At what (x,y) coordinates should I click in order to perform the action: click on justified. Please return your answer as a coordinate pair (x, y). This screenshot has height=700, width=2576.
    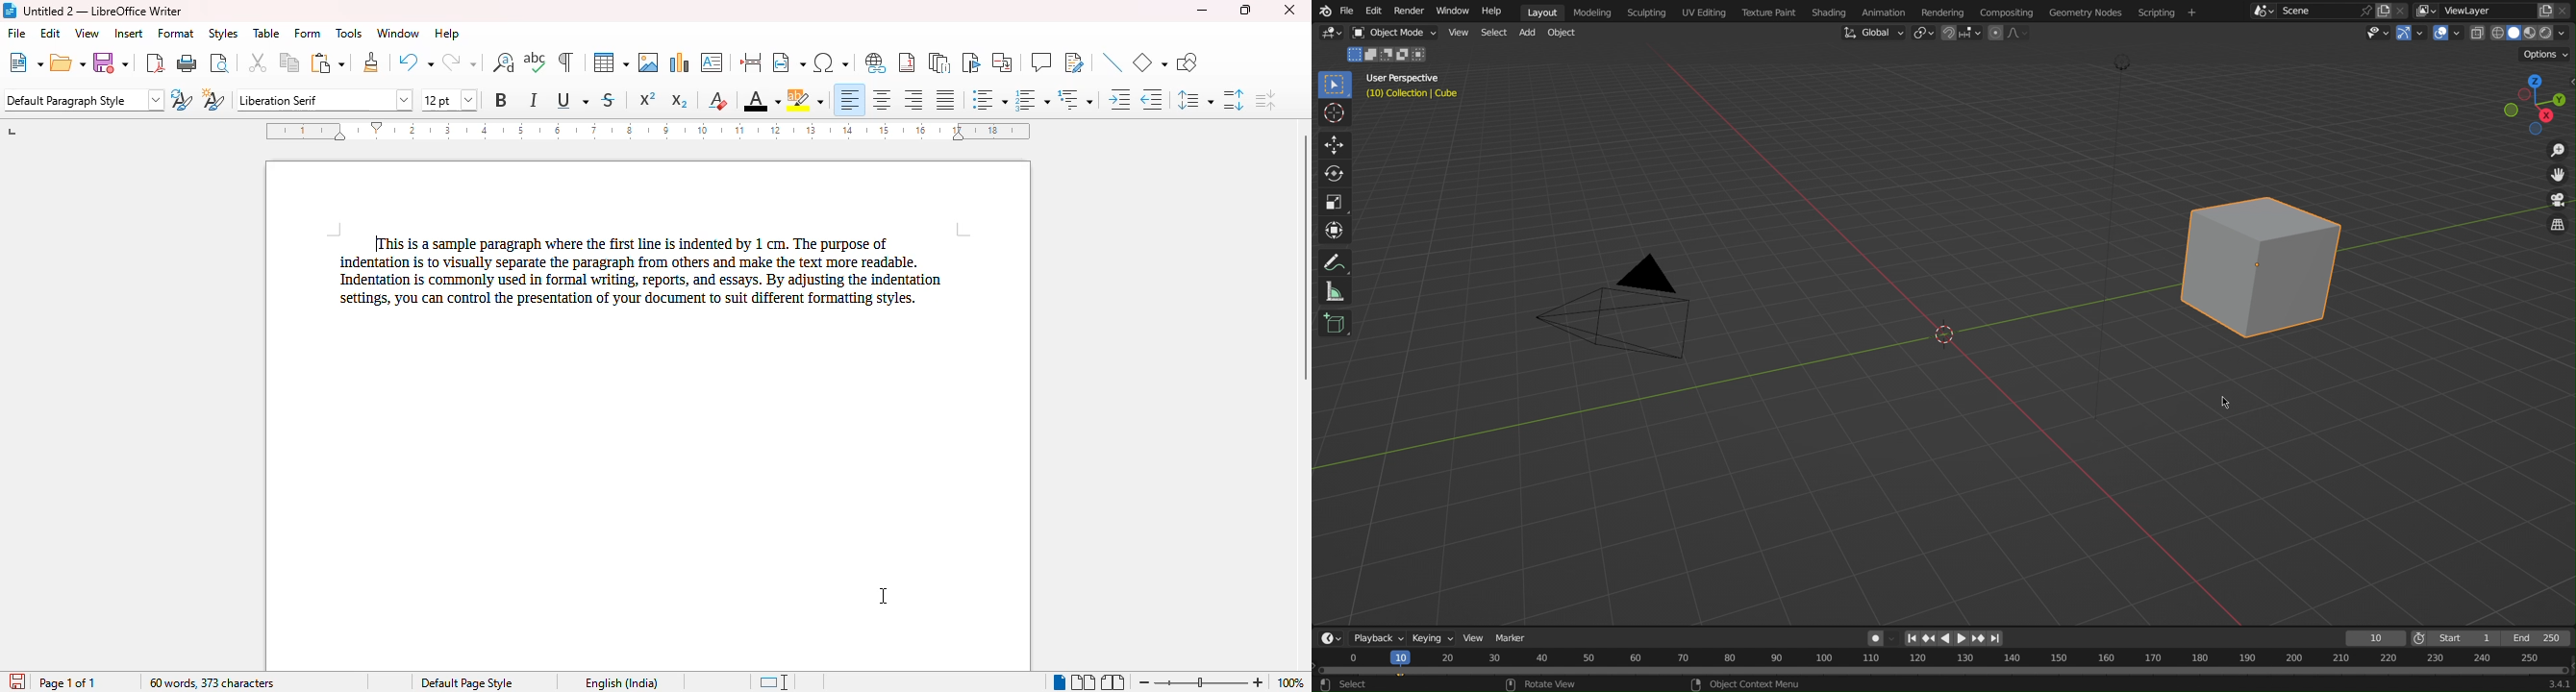
    Looking at the image, I should click on (946, 99).